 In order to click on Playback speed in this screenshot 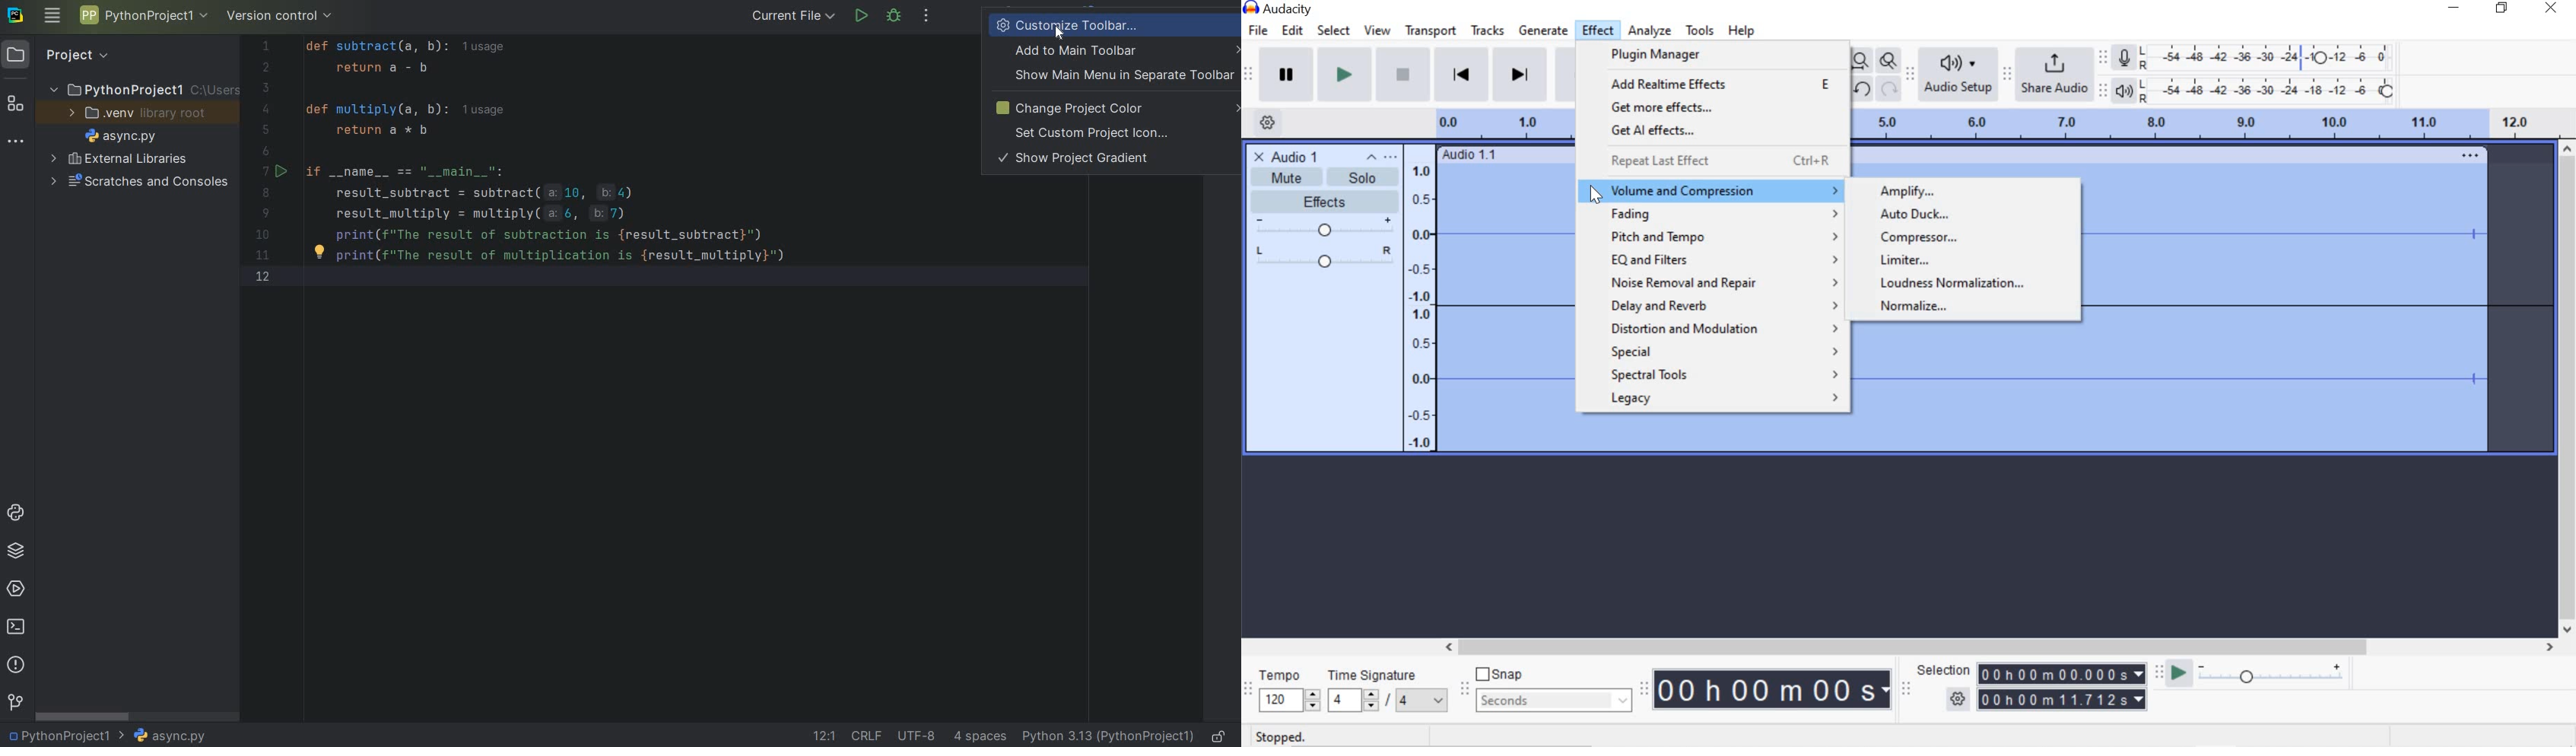, I will do `click(2275, 675)`.